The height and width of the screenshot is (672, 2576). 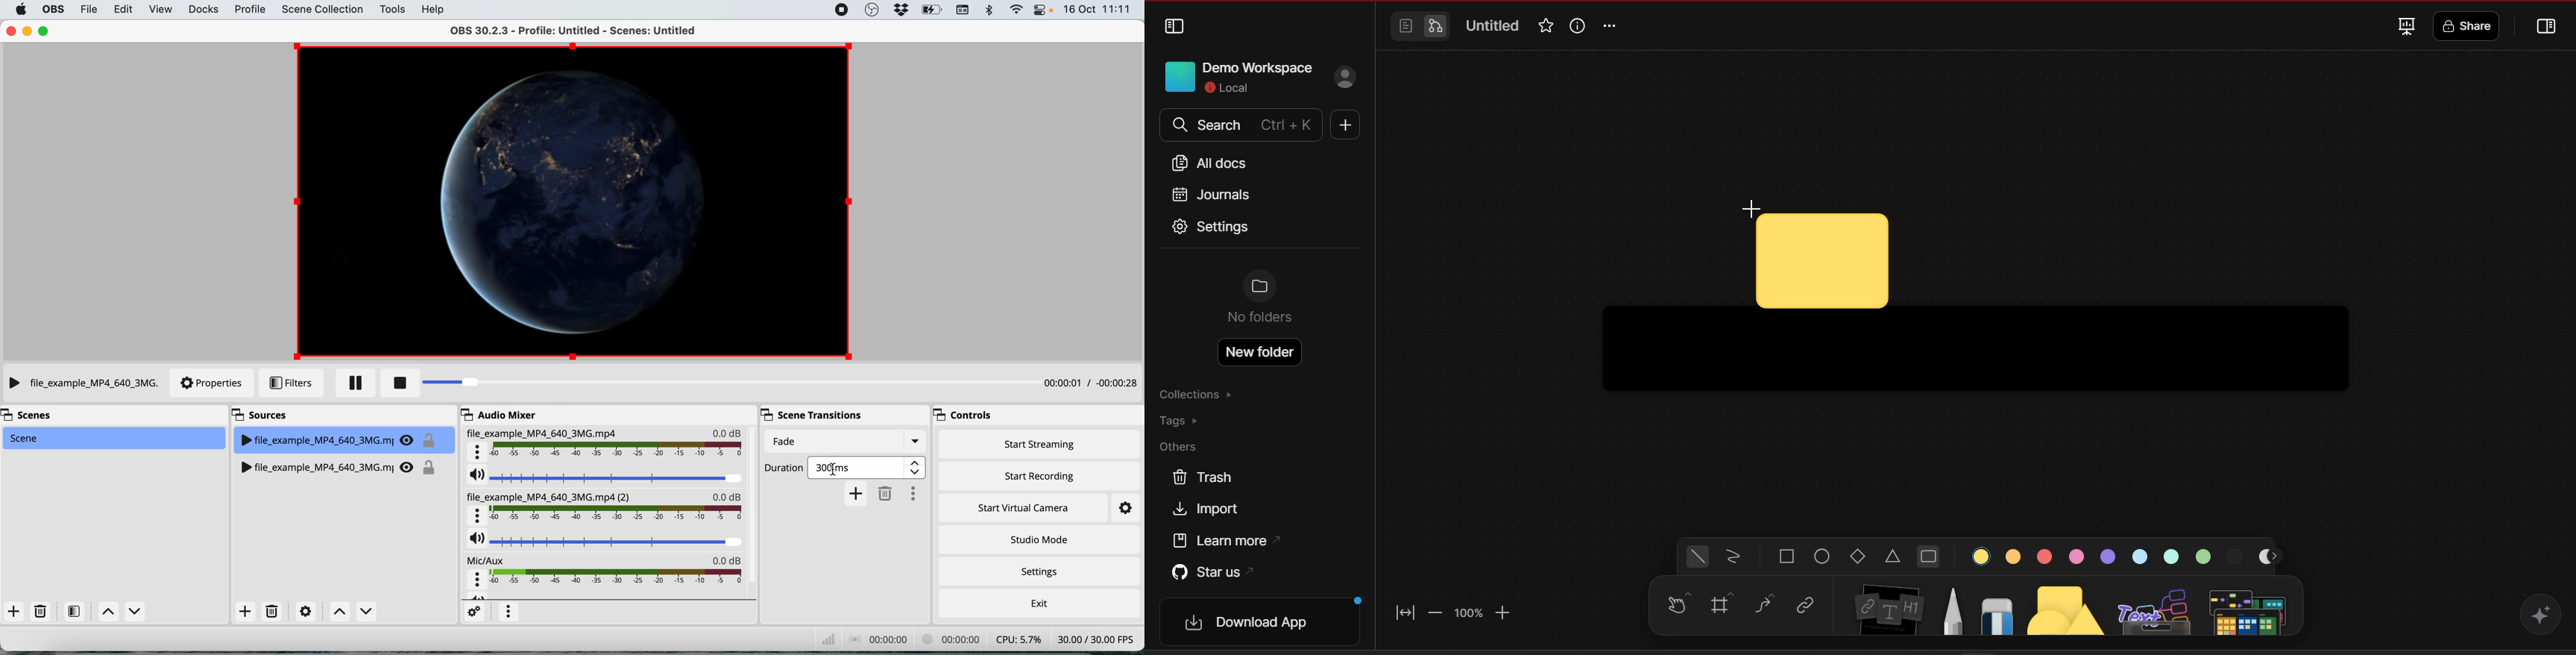 I want to click on start virtual camera, so click(x=1028, y=508).